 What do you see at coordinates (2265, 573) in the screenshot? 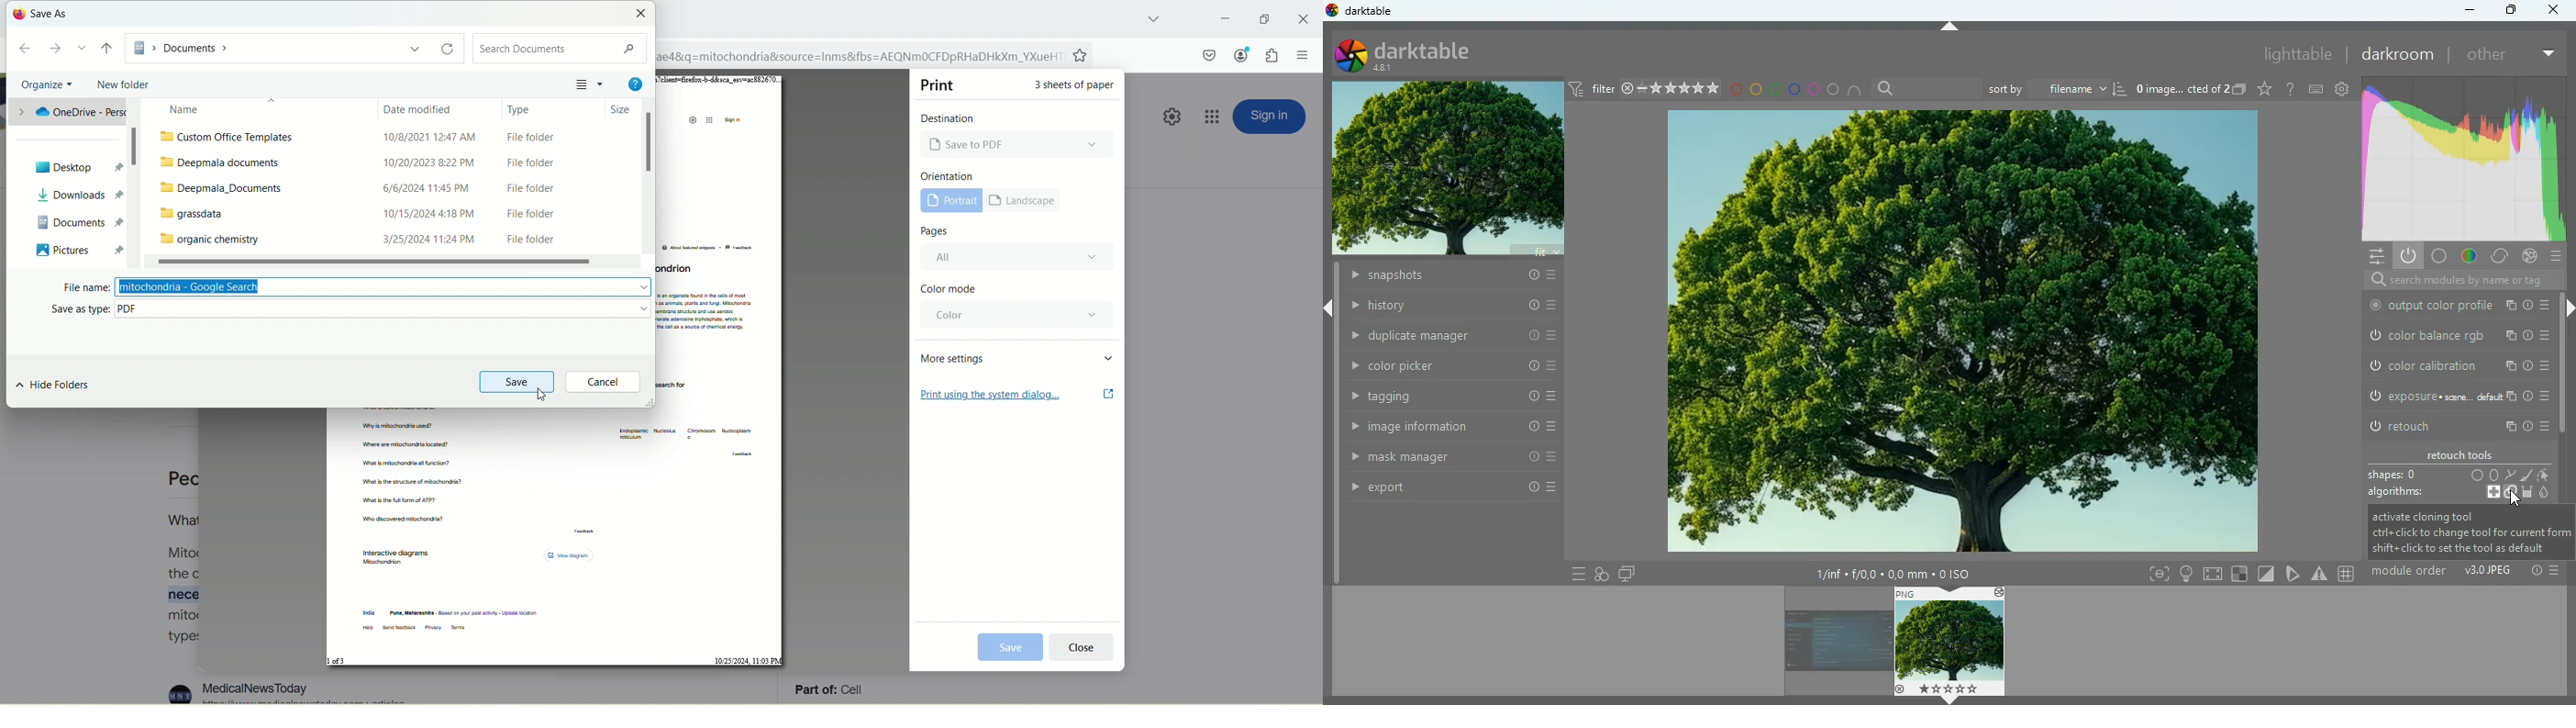
I see `diagonal` at bounding box center [2265, 573].